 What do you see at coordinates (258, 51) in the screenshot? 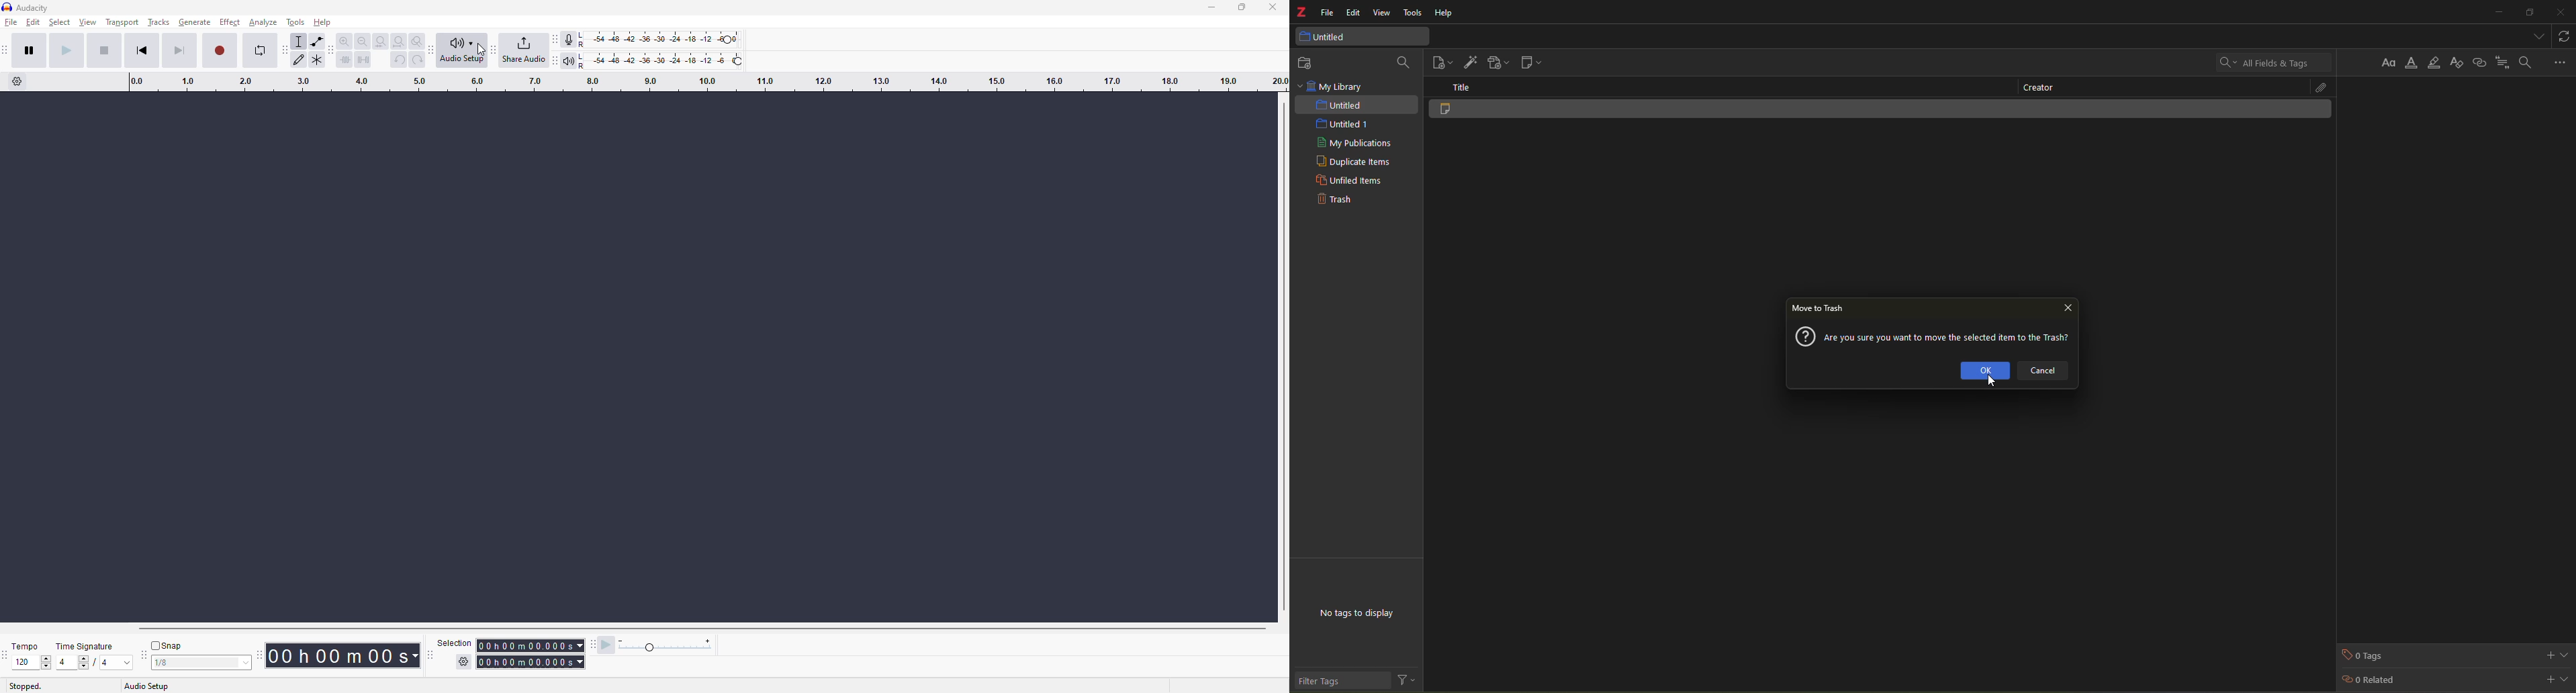
I see `enable looping` at bounding box center [258, 51].